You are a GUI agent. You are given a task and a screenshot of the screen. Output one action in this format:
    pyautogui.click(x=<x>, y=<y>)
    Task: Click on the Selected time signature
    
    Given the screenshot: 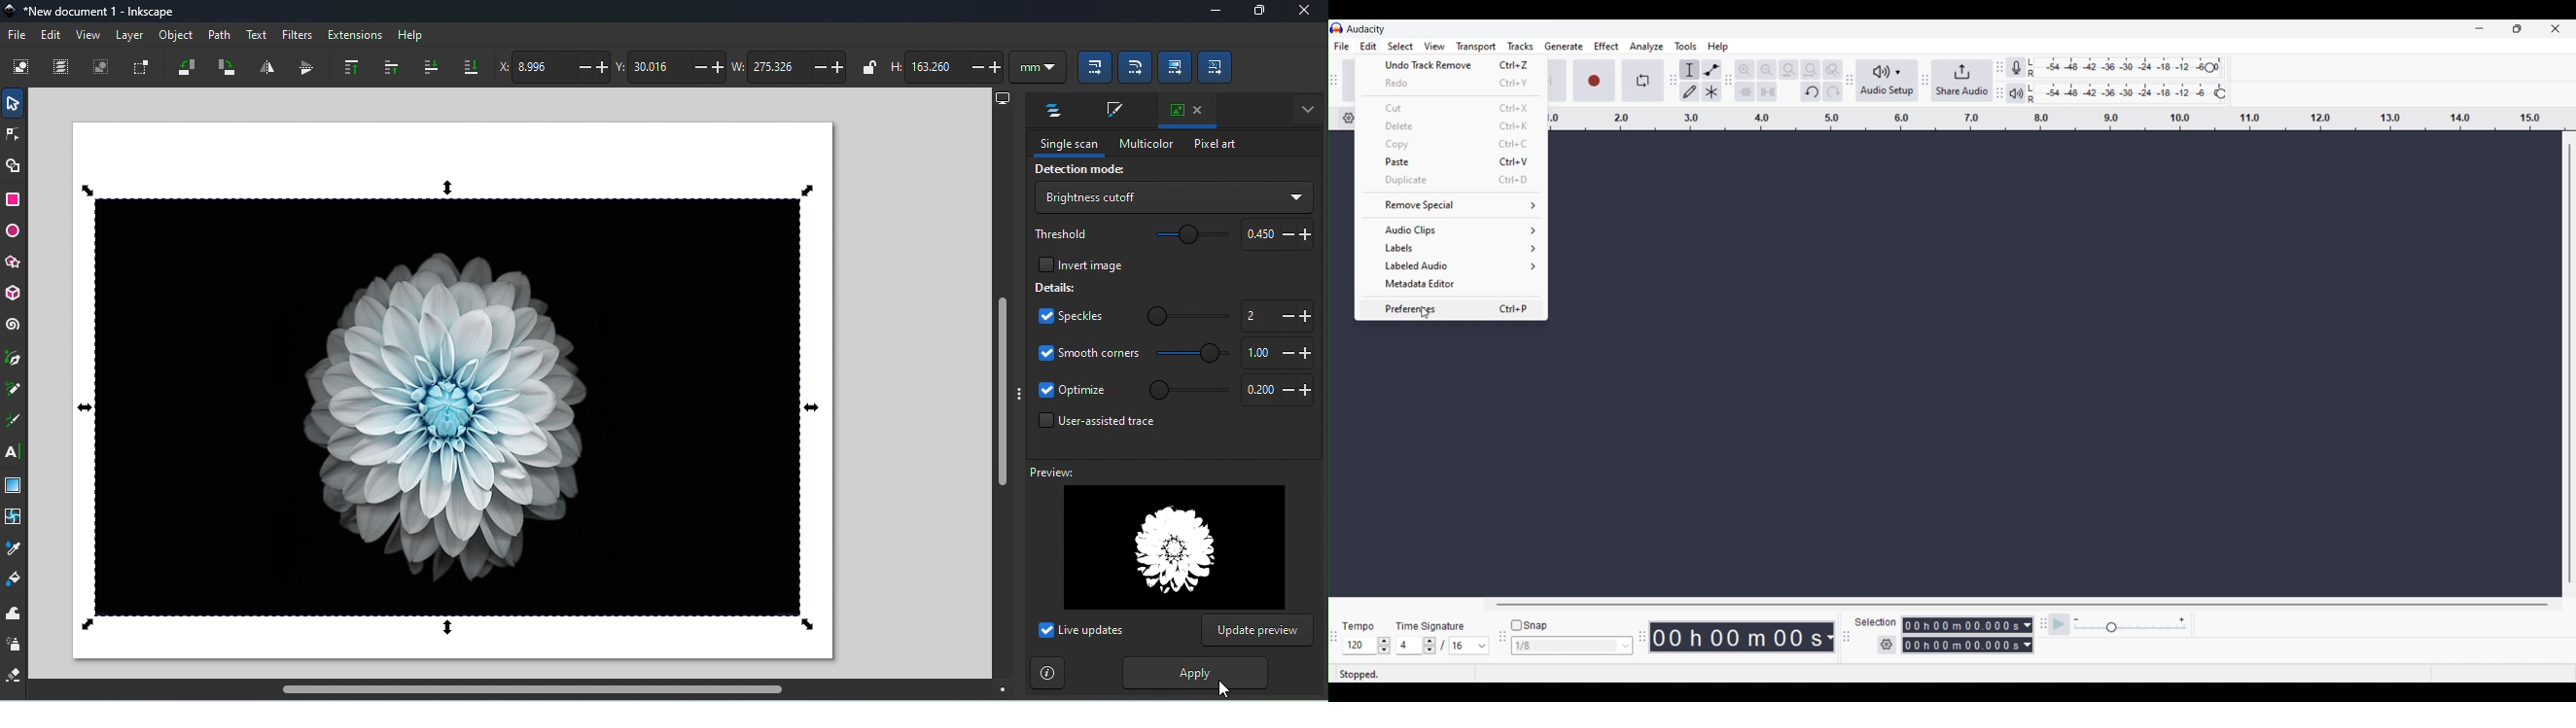 What is the action you would take?
    pyautogui.click(x=1410, y=646)
    